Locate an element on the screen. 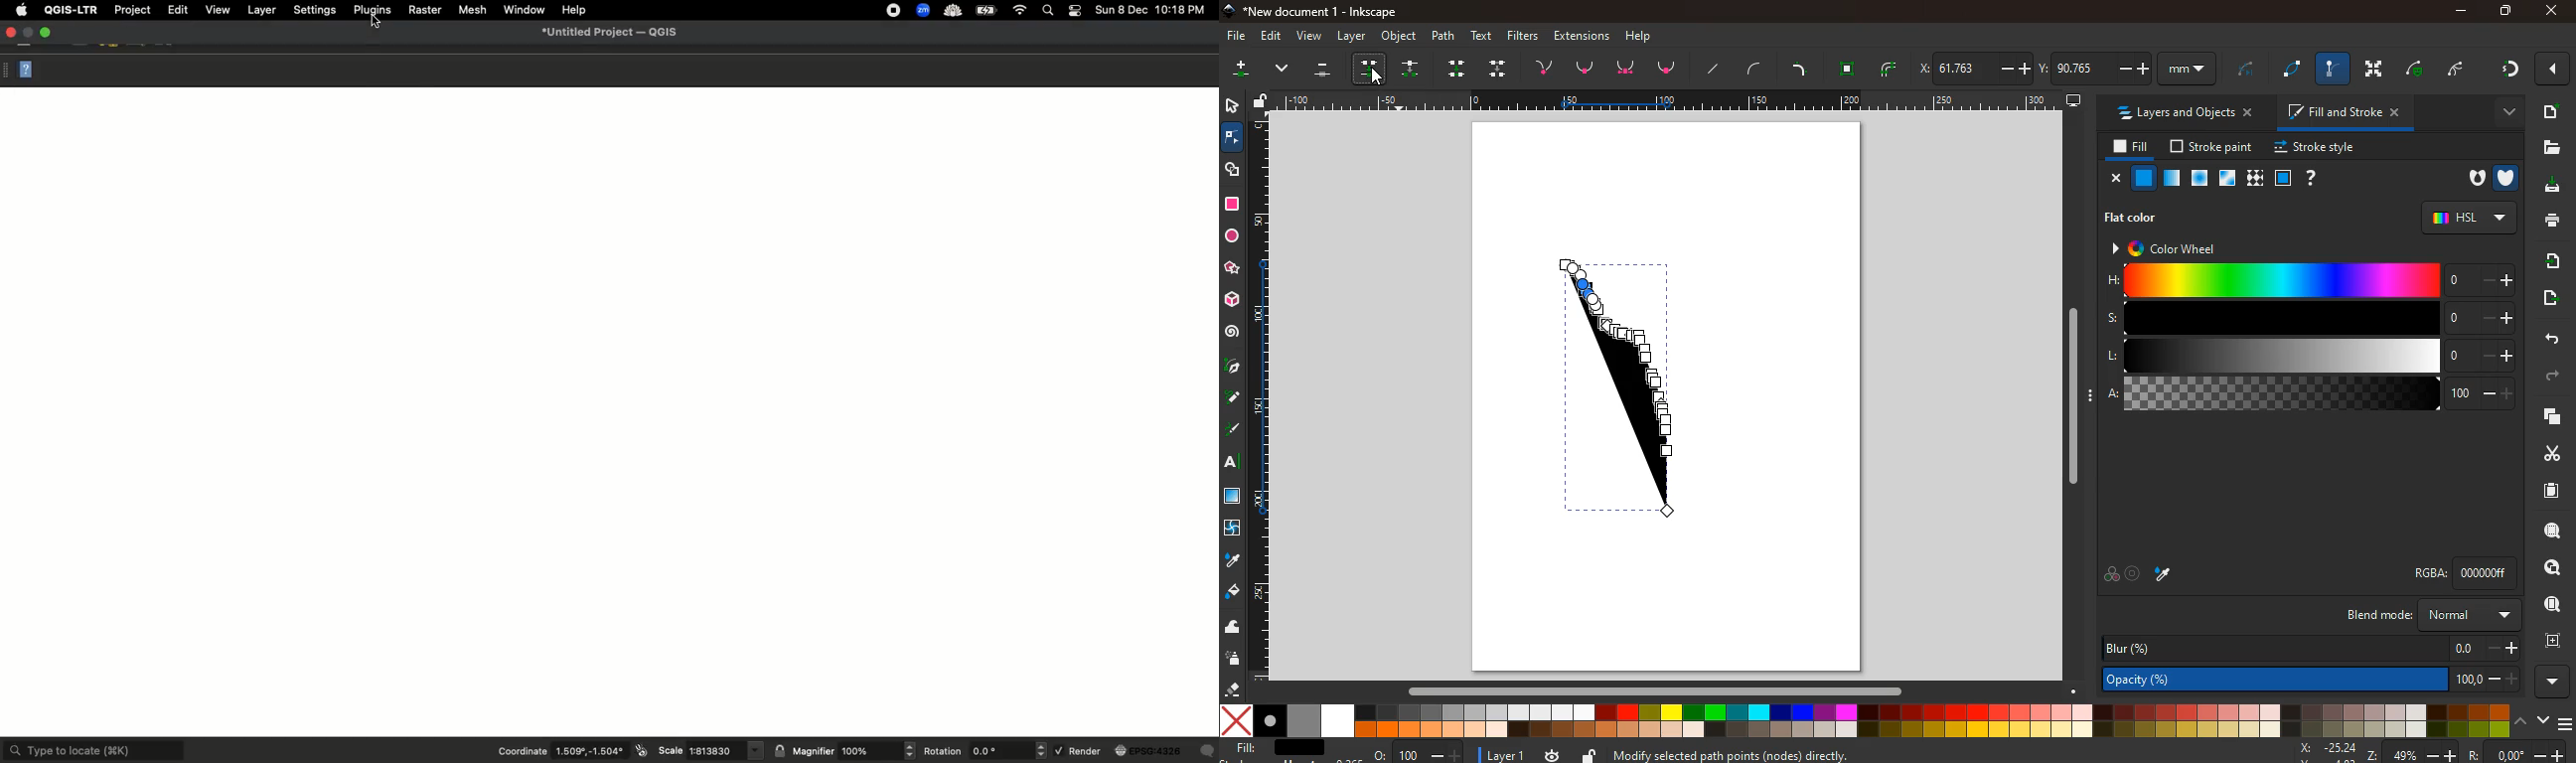  drop is located at coordinates (1374, 68).